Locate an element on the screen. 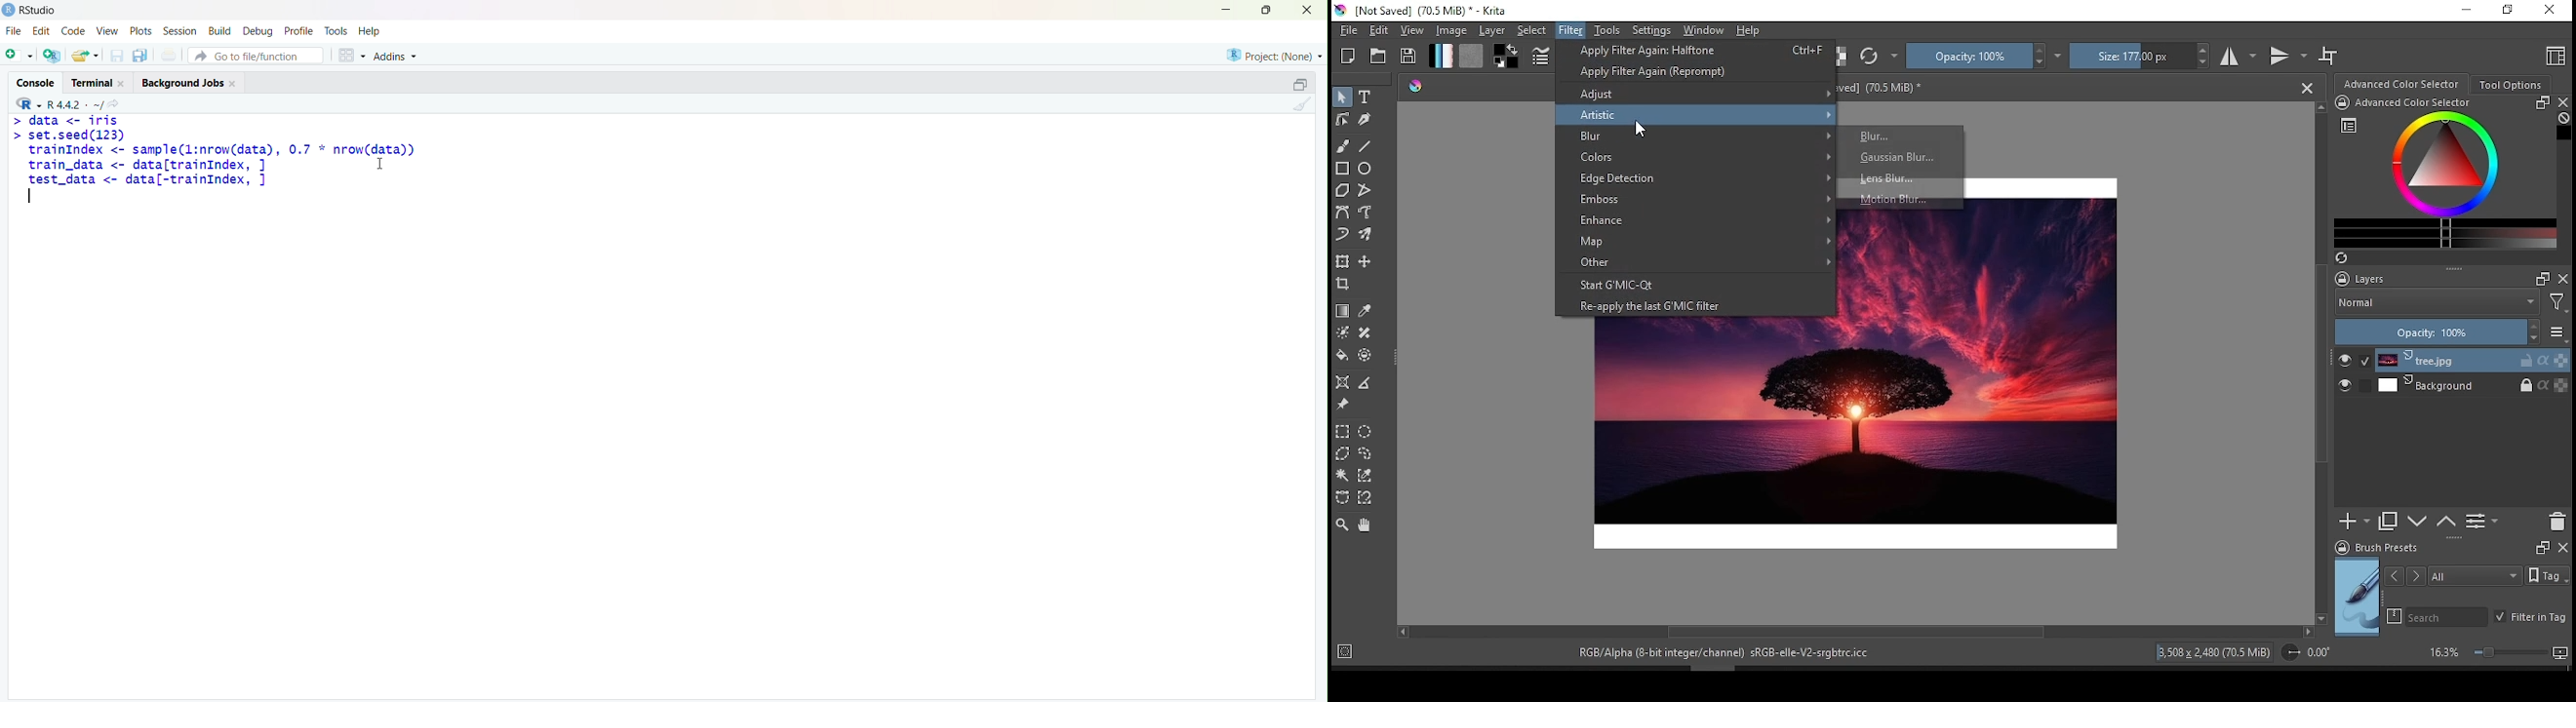 The image size is (2576, 728). fill tool is located at coordinates (1342, 355).